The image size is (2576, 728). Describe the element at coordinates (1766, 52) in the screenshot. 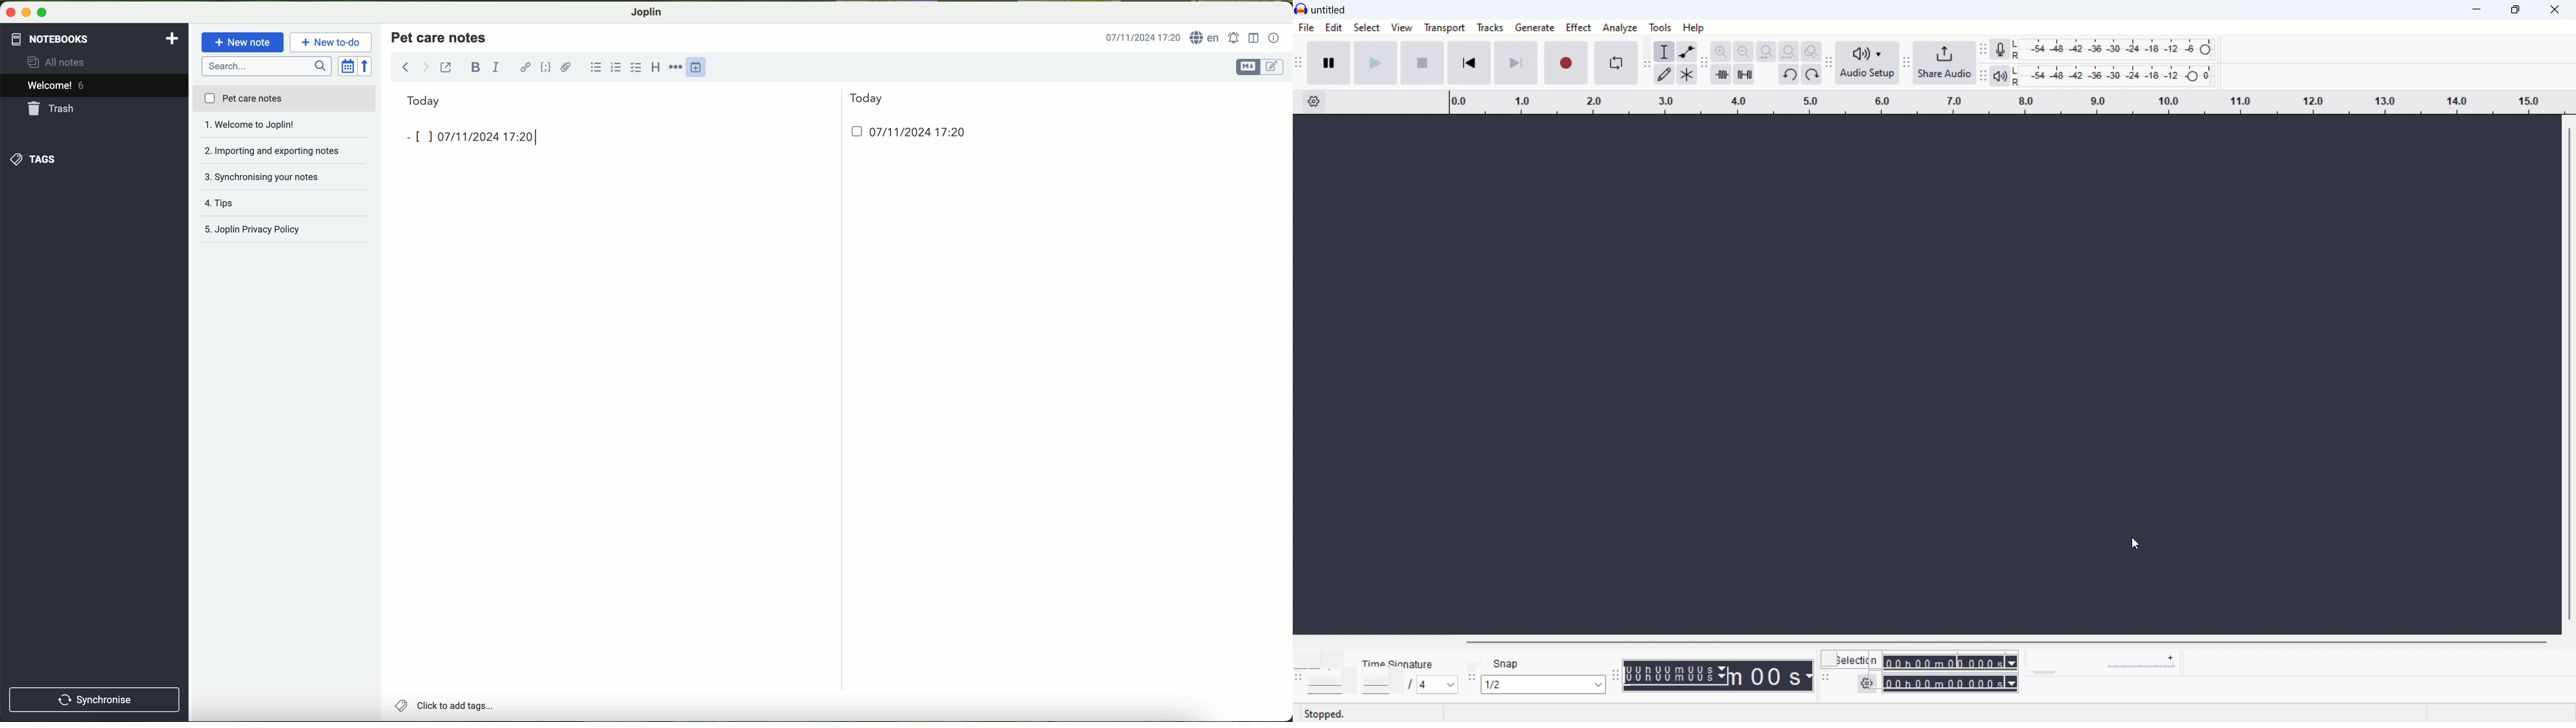

I see `fit selection to width` at that location.